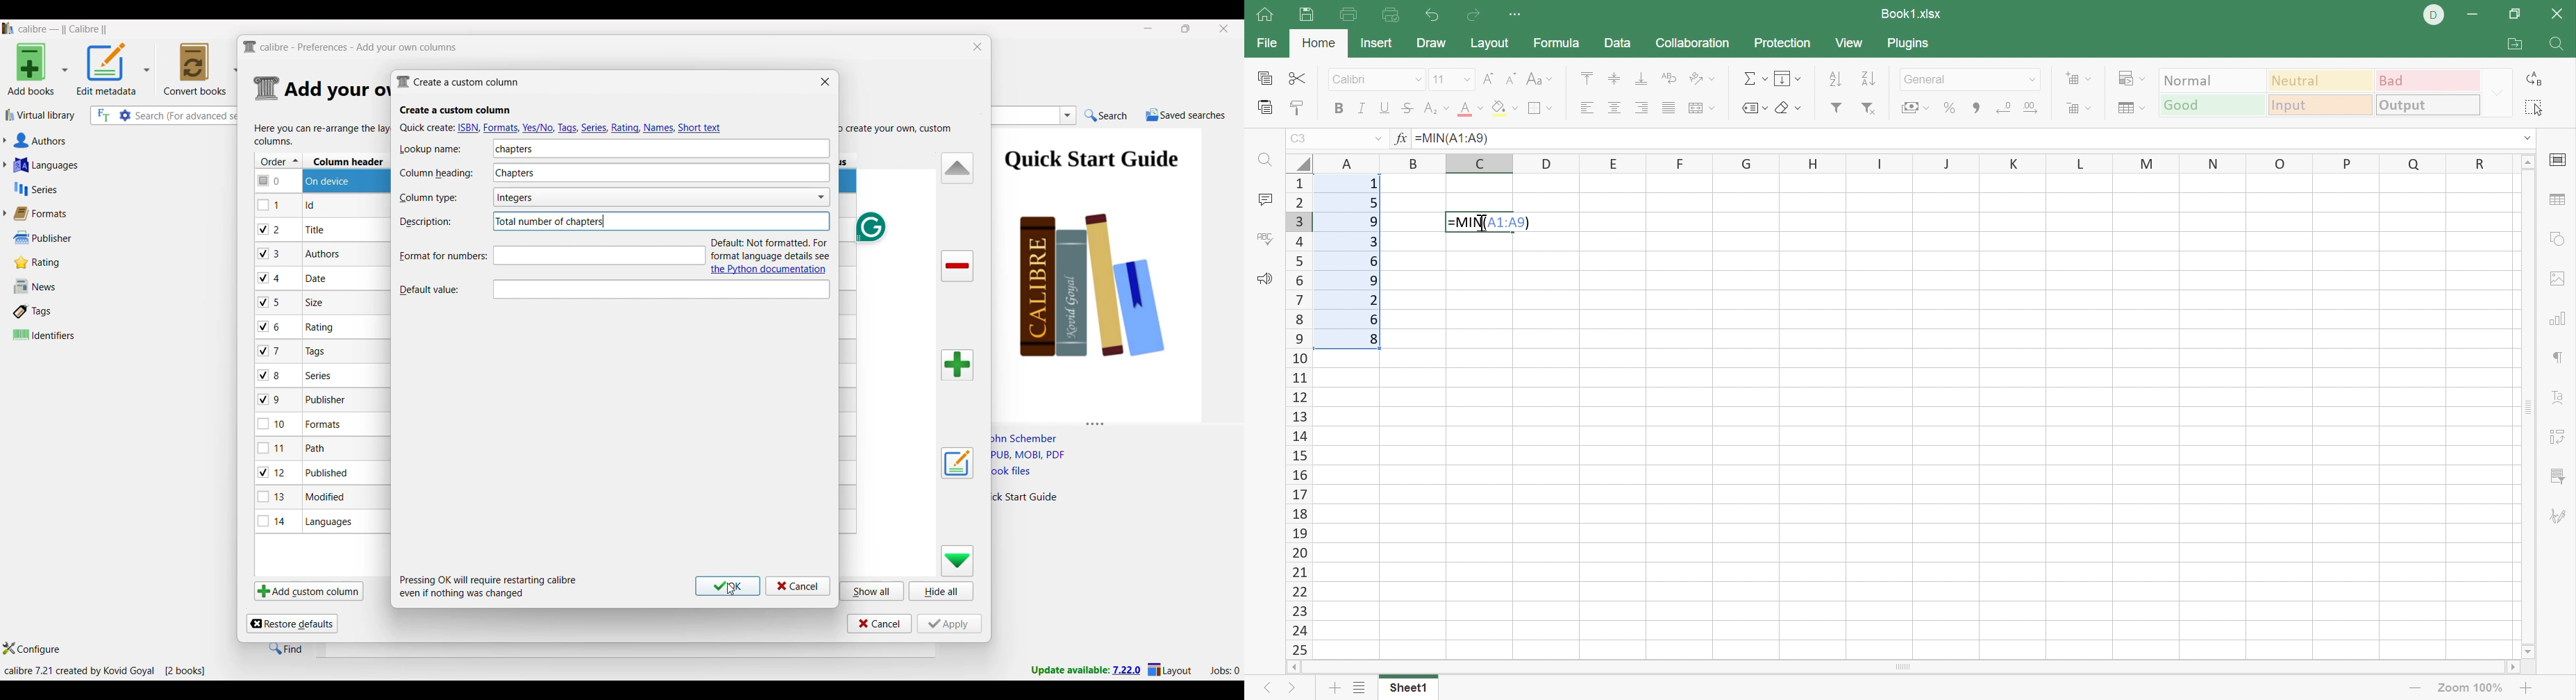  What do you see at coordinates (1268, 690) in the screenshot?
I see `Previous` at bounding box center [1268, 690].